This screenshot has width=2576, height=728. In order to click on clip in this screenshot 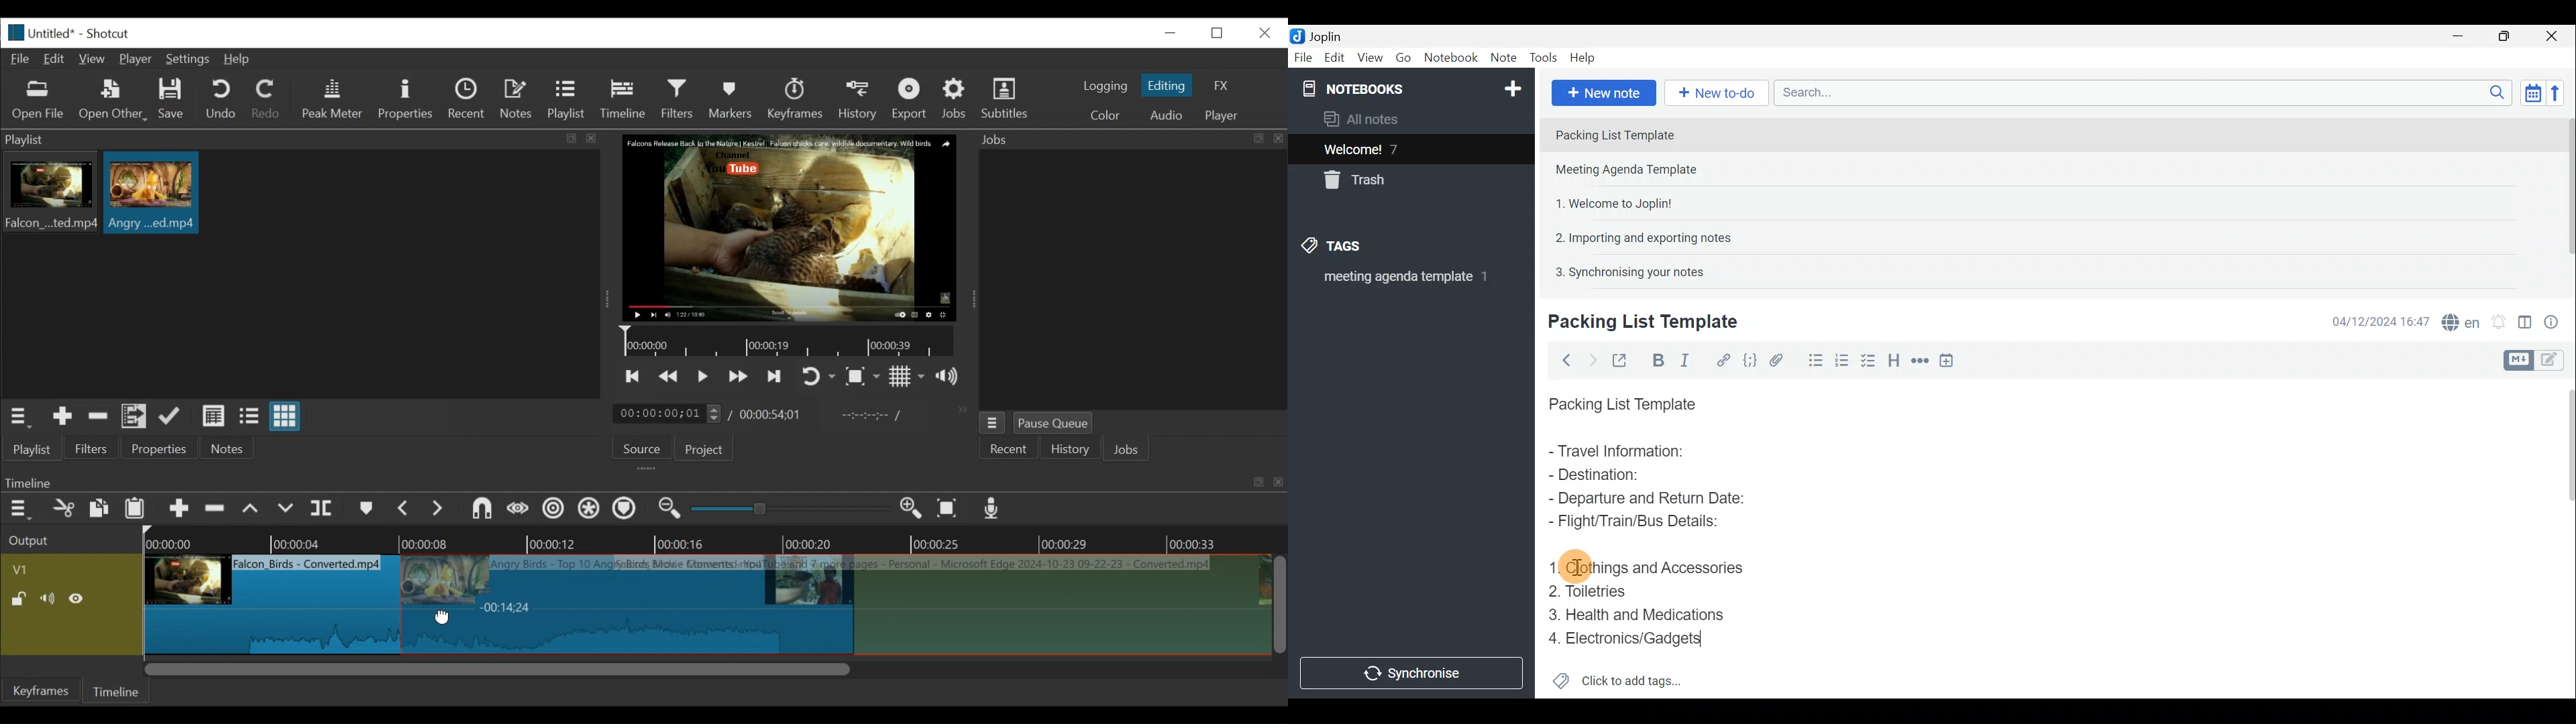, I will do `click(49, 194)`.